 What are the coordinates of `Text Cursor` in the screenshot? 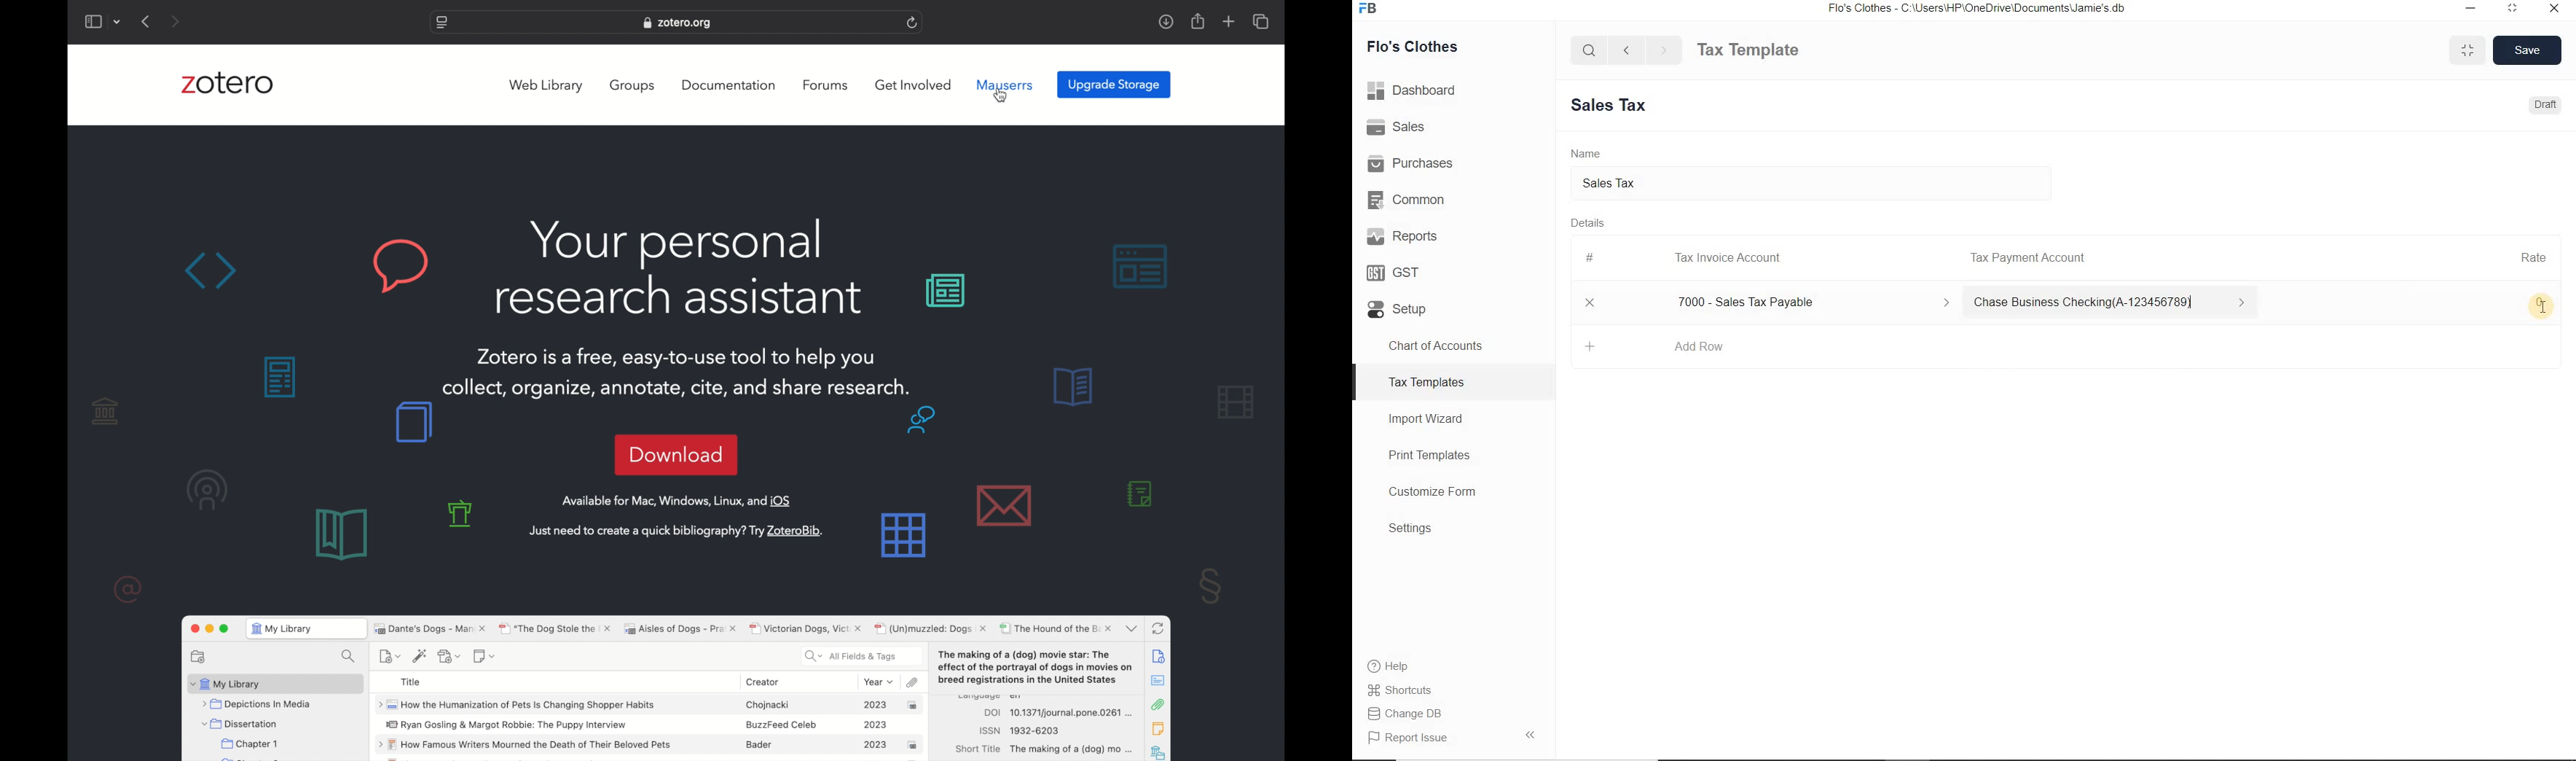 It's located at (2542, 308).